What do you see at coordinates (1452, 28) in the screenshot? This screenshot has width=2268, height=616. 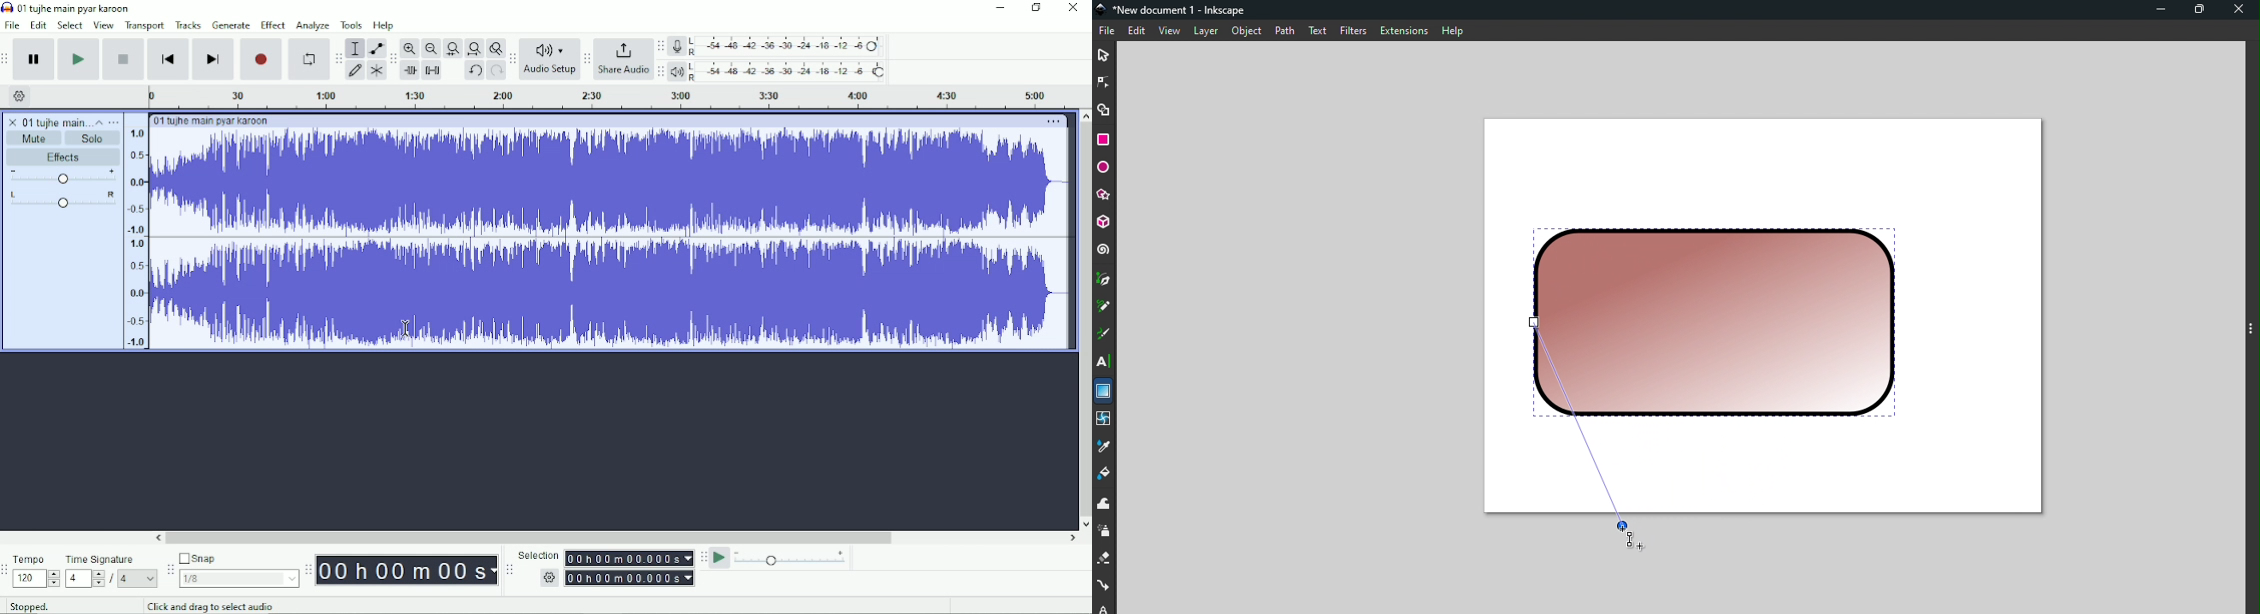 I see `Help` at bounding box center [1452, 28].